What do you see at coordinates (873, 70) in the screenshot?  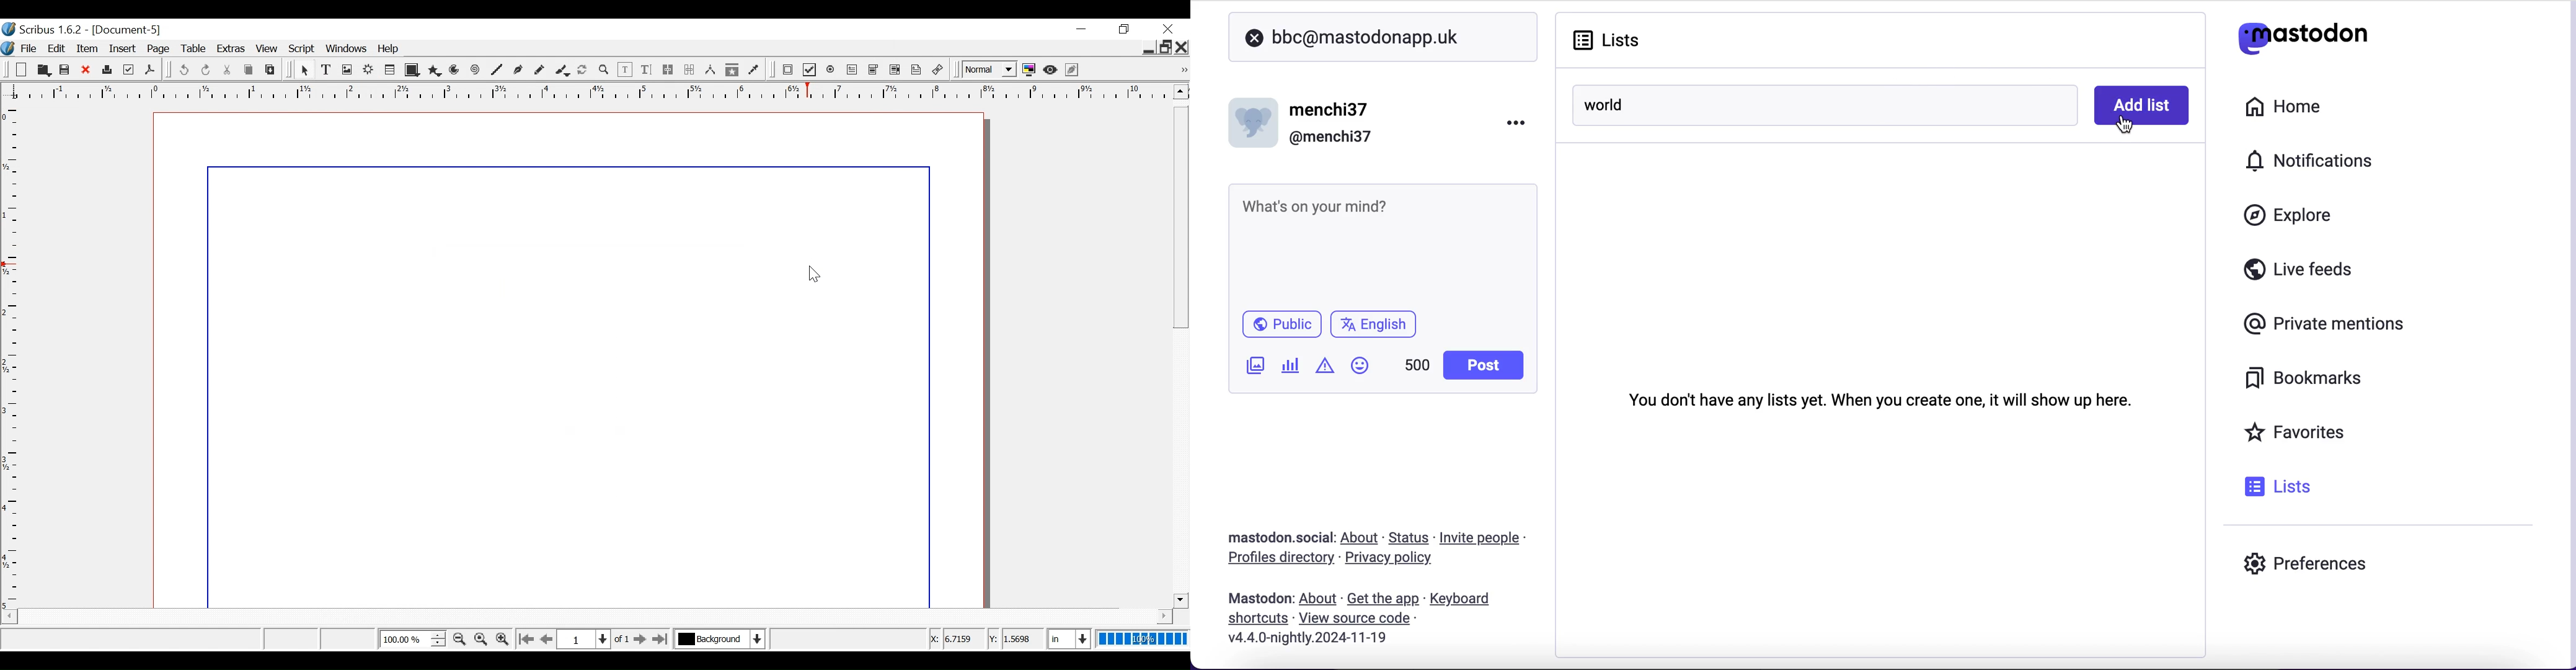 I see `PDF Combo Box` at bounding box center [873, 70].